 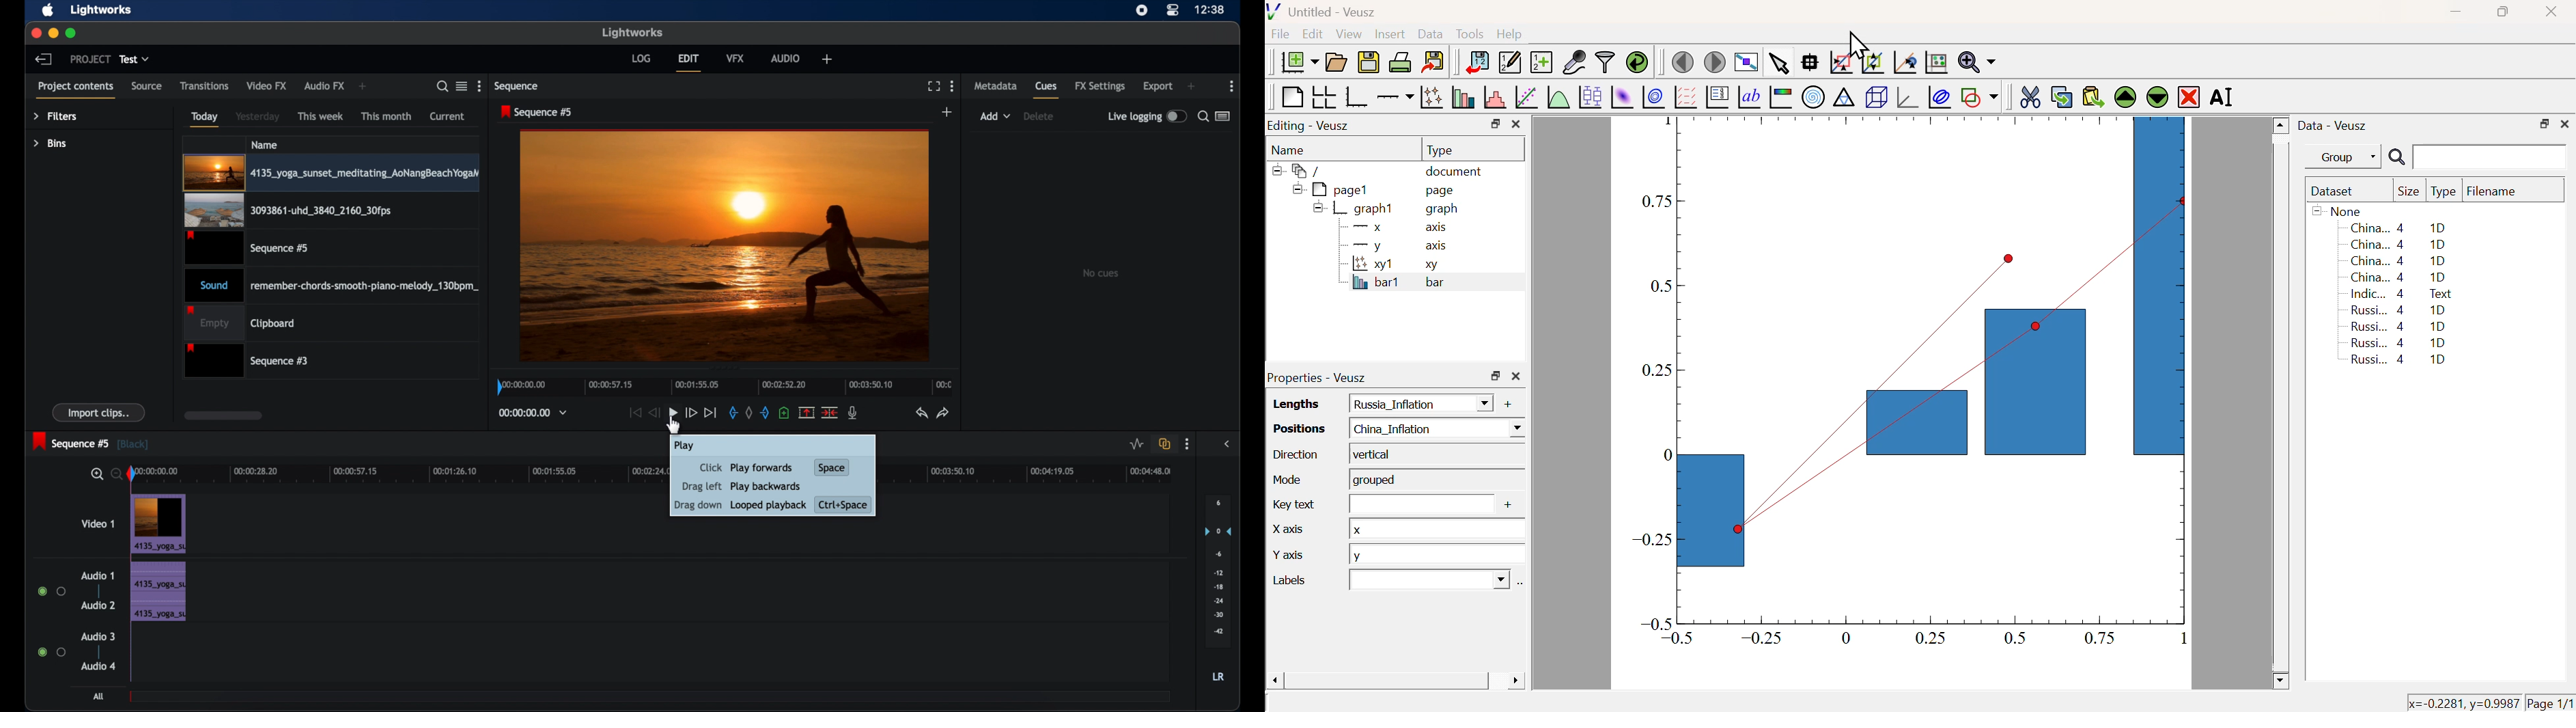 I want to click on No position, so click(x=2488, y=702).